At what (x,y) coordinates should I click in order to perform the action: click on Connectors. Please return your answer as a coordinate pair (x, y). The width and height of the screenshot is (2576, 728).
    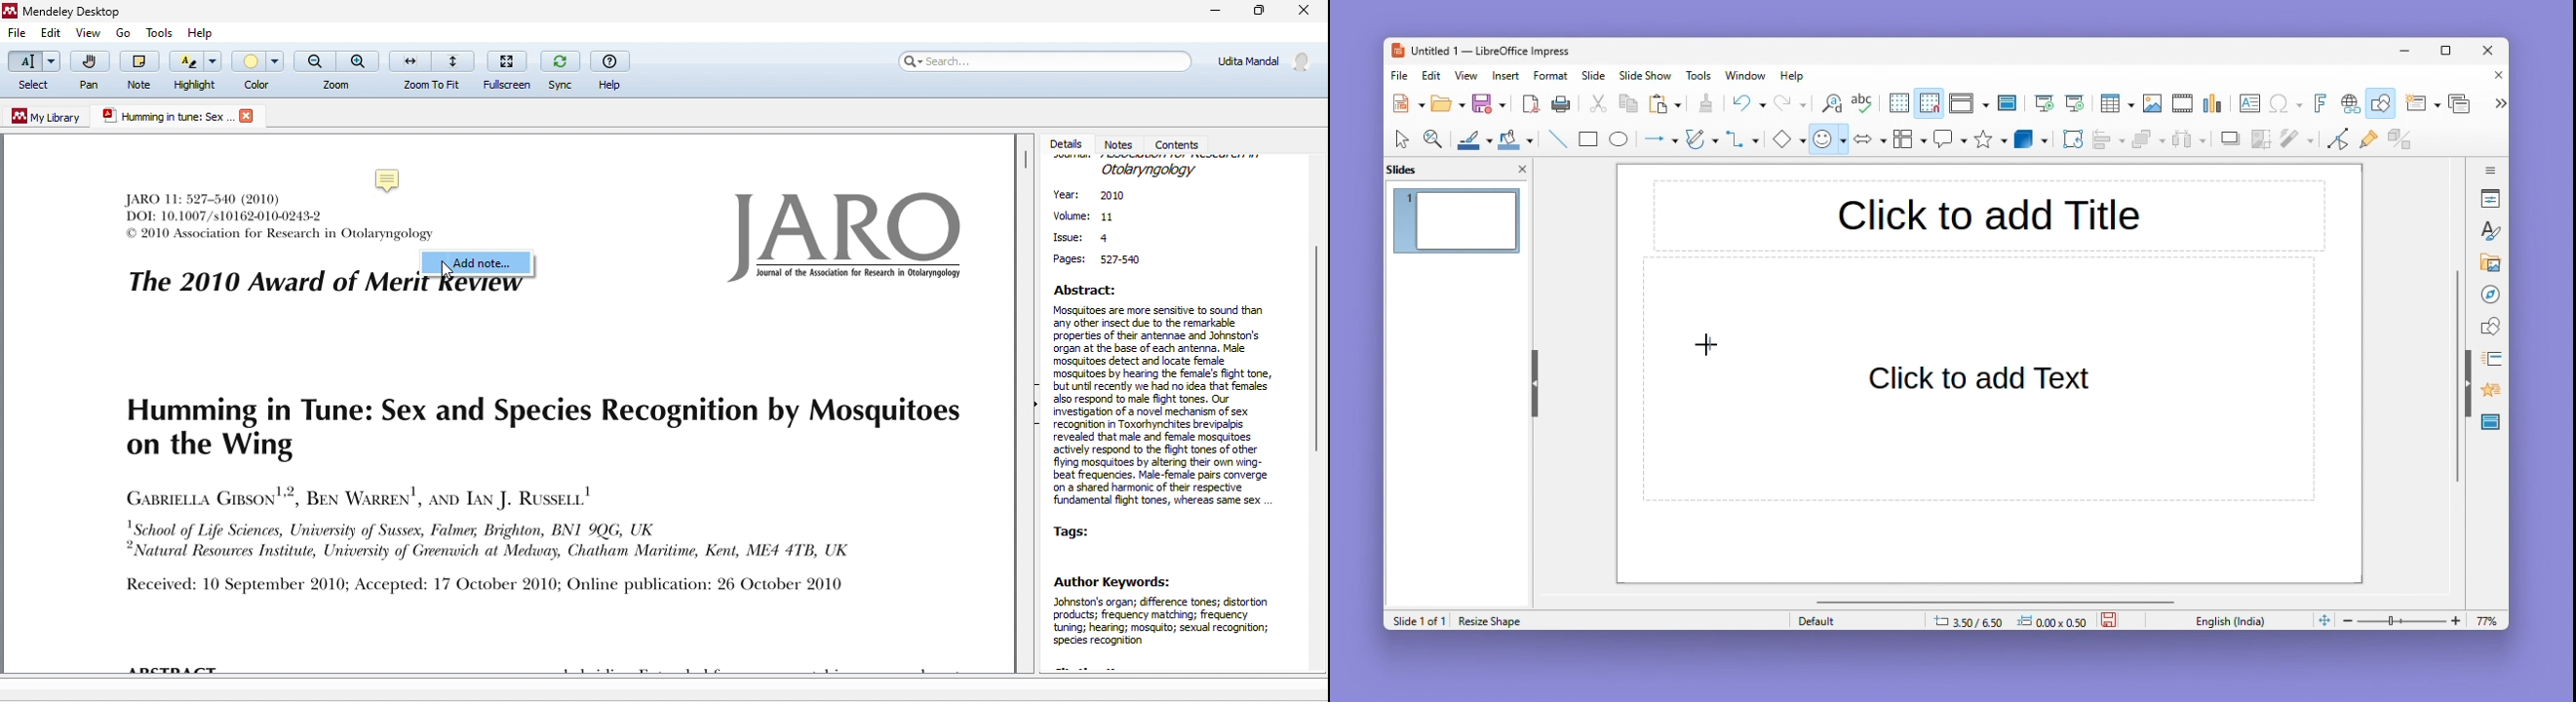
    Looking at the image, I should click on (1742, 138).